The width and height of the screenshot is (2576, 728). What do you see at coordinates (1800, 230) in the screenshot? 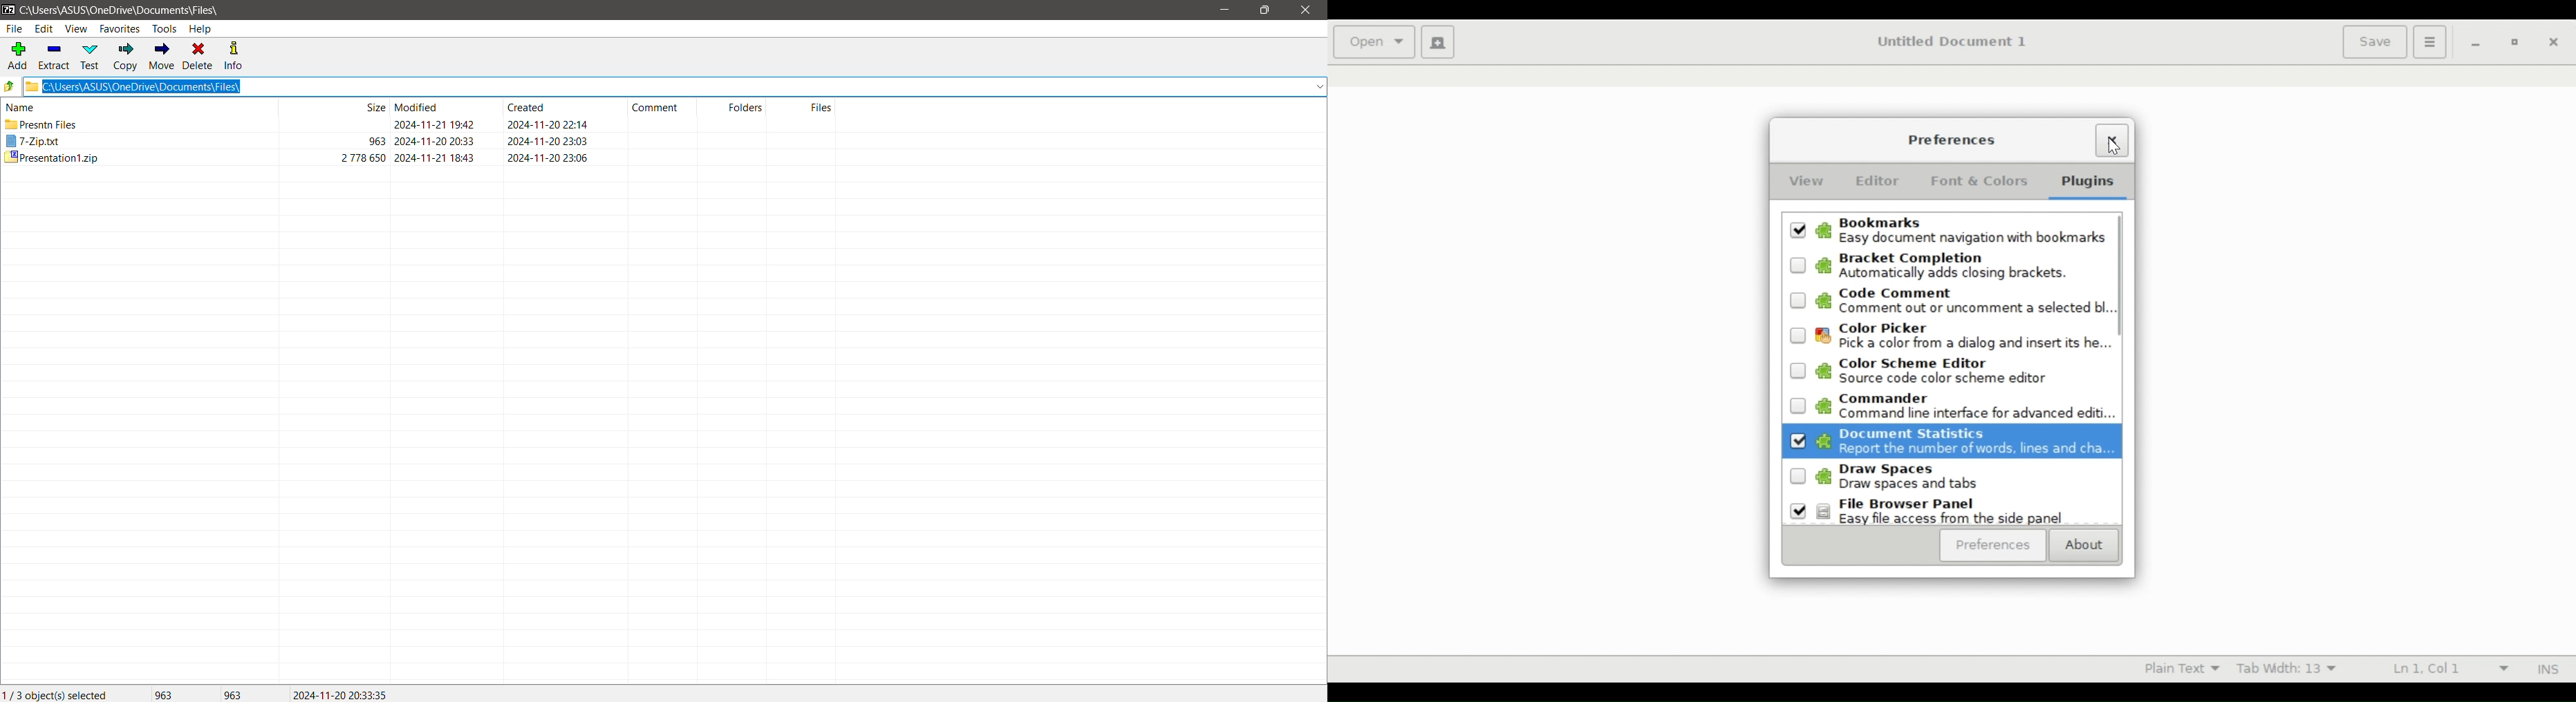
I see `Selected` at bounding box center [1800, 230].